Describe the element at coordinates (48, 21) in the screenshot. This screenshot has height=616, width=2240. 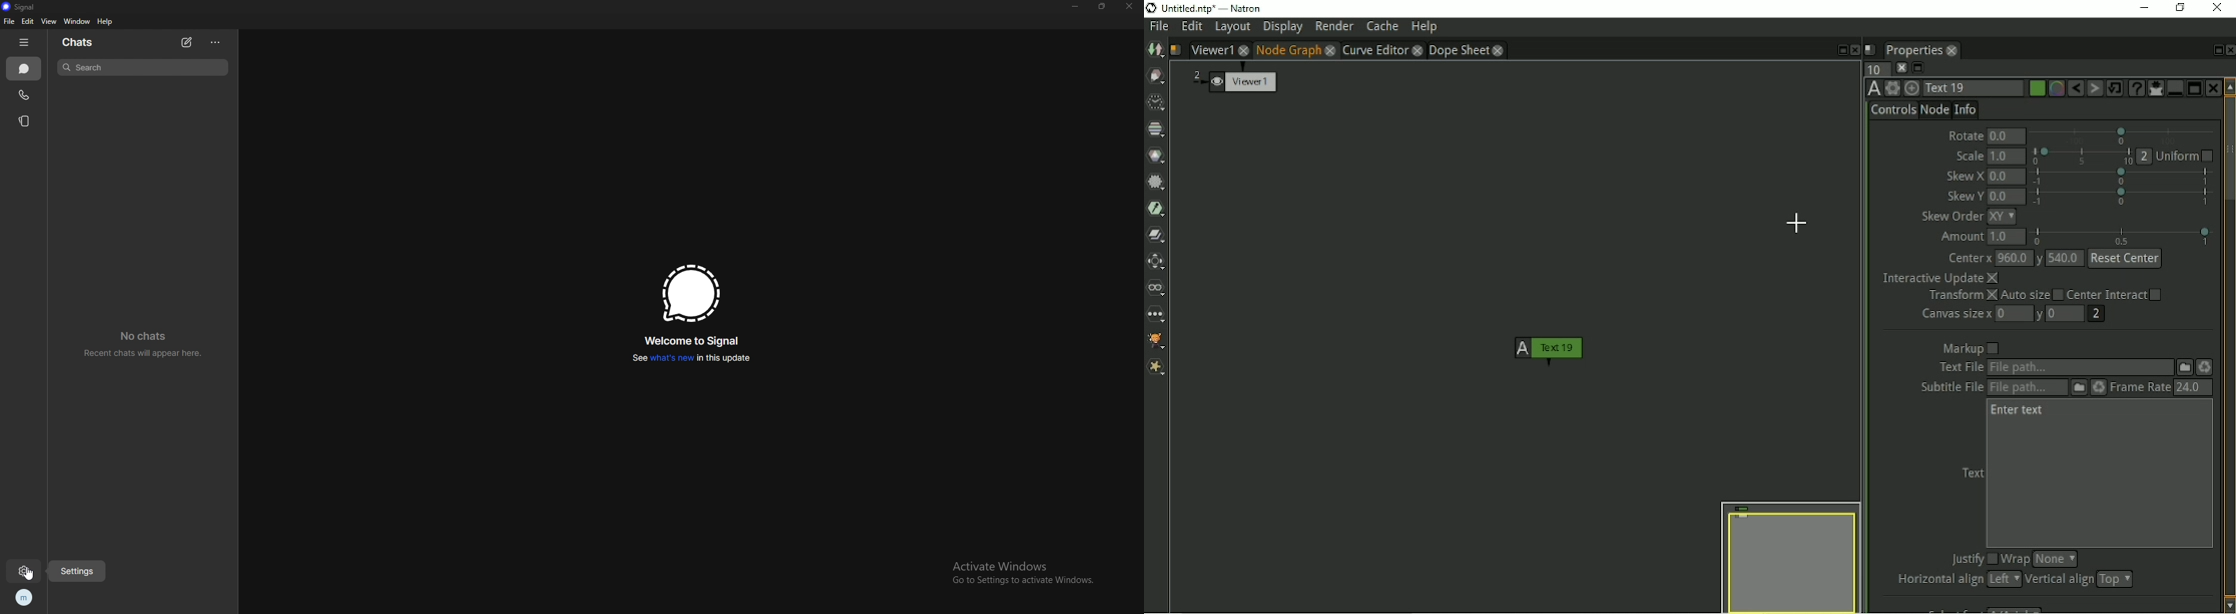
I see `view` at that location.